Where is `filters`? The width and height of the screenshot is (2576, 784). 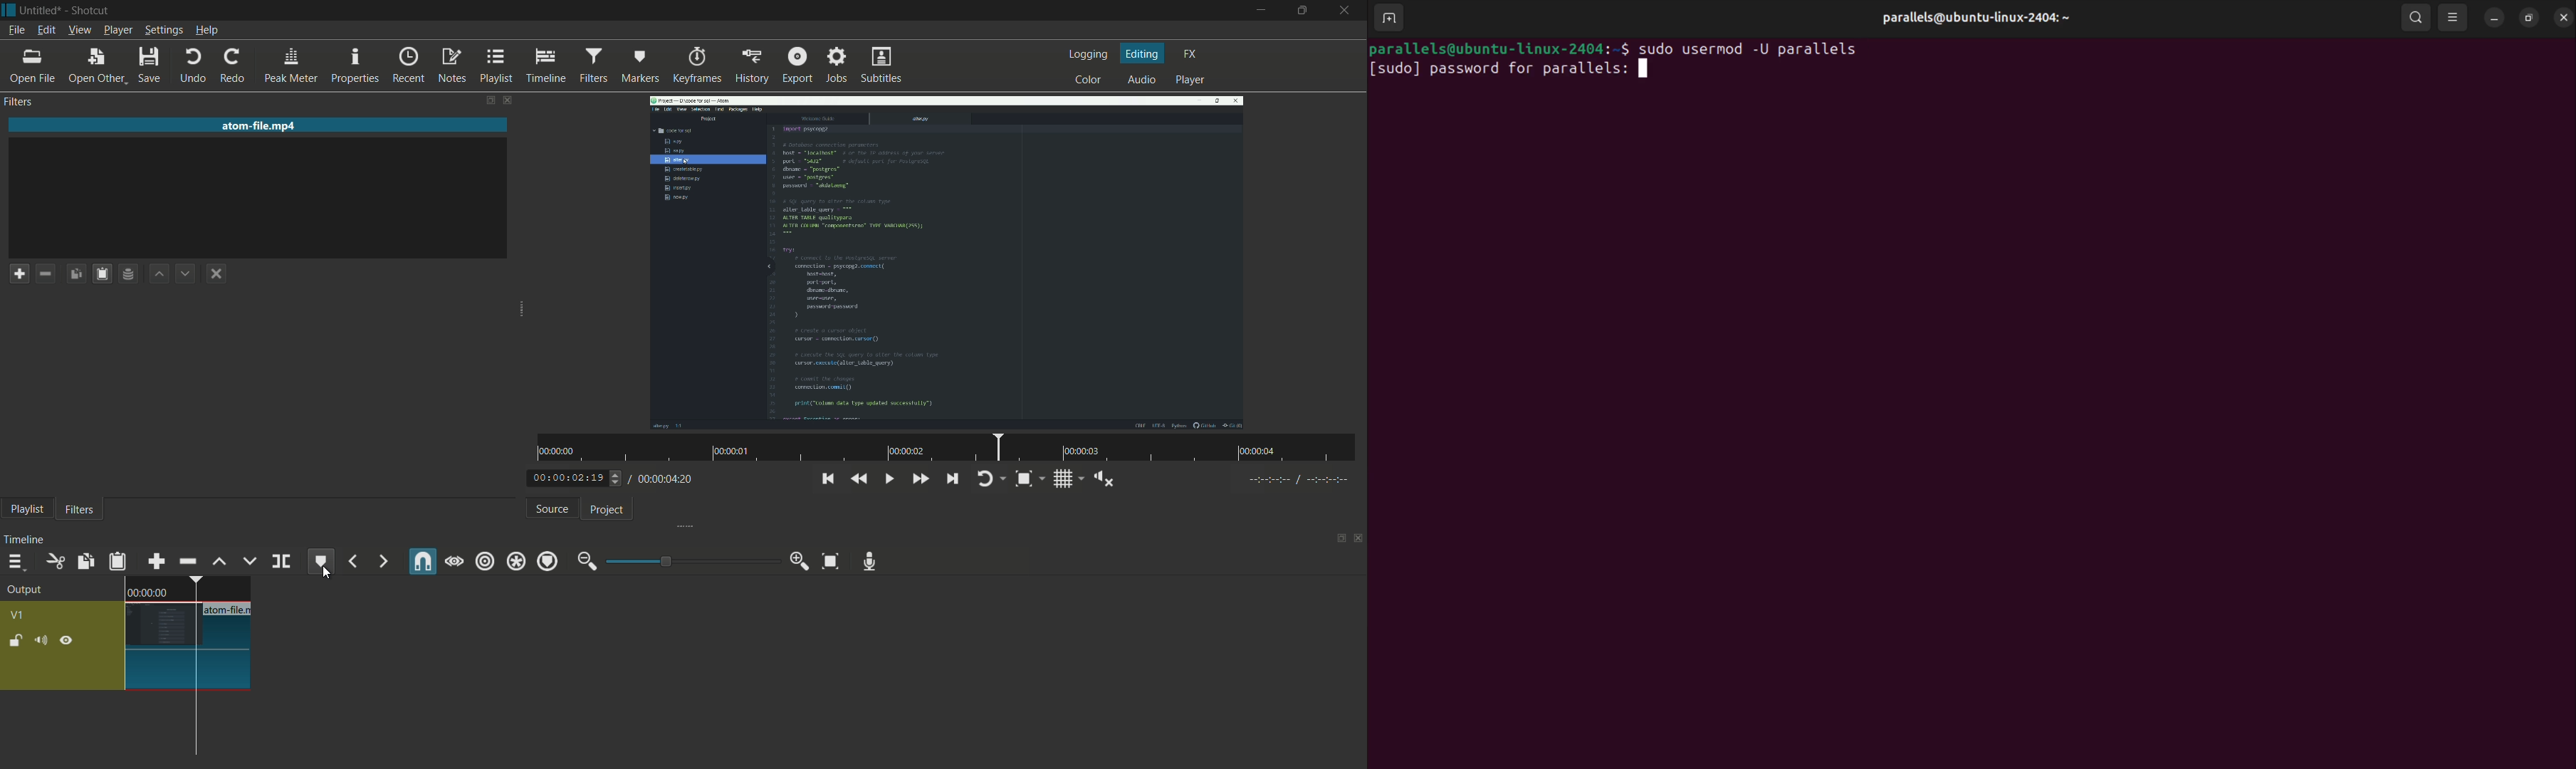 filters is located at coordinates (591, 66).